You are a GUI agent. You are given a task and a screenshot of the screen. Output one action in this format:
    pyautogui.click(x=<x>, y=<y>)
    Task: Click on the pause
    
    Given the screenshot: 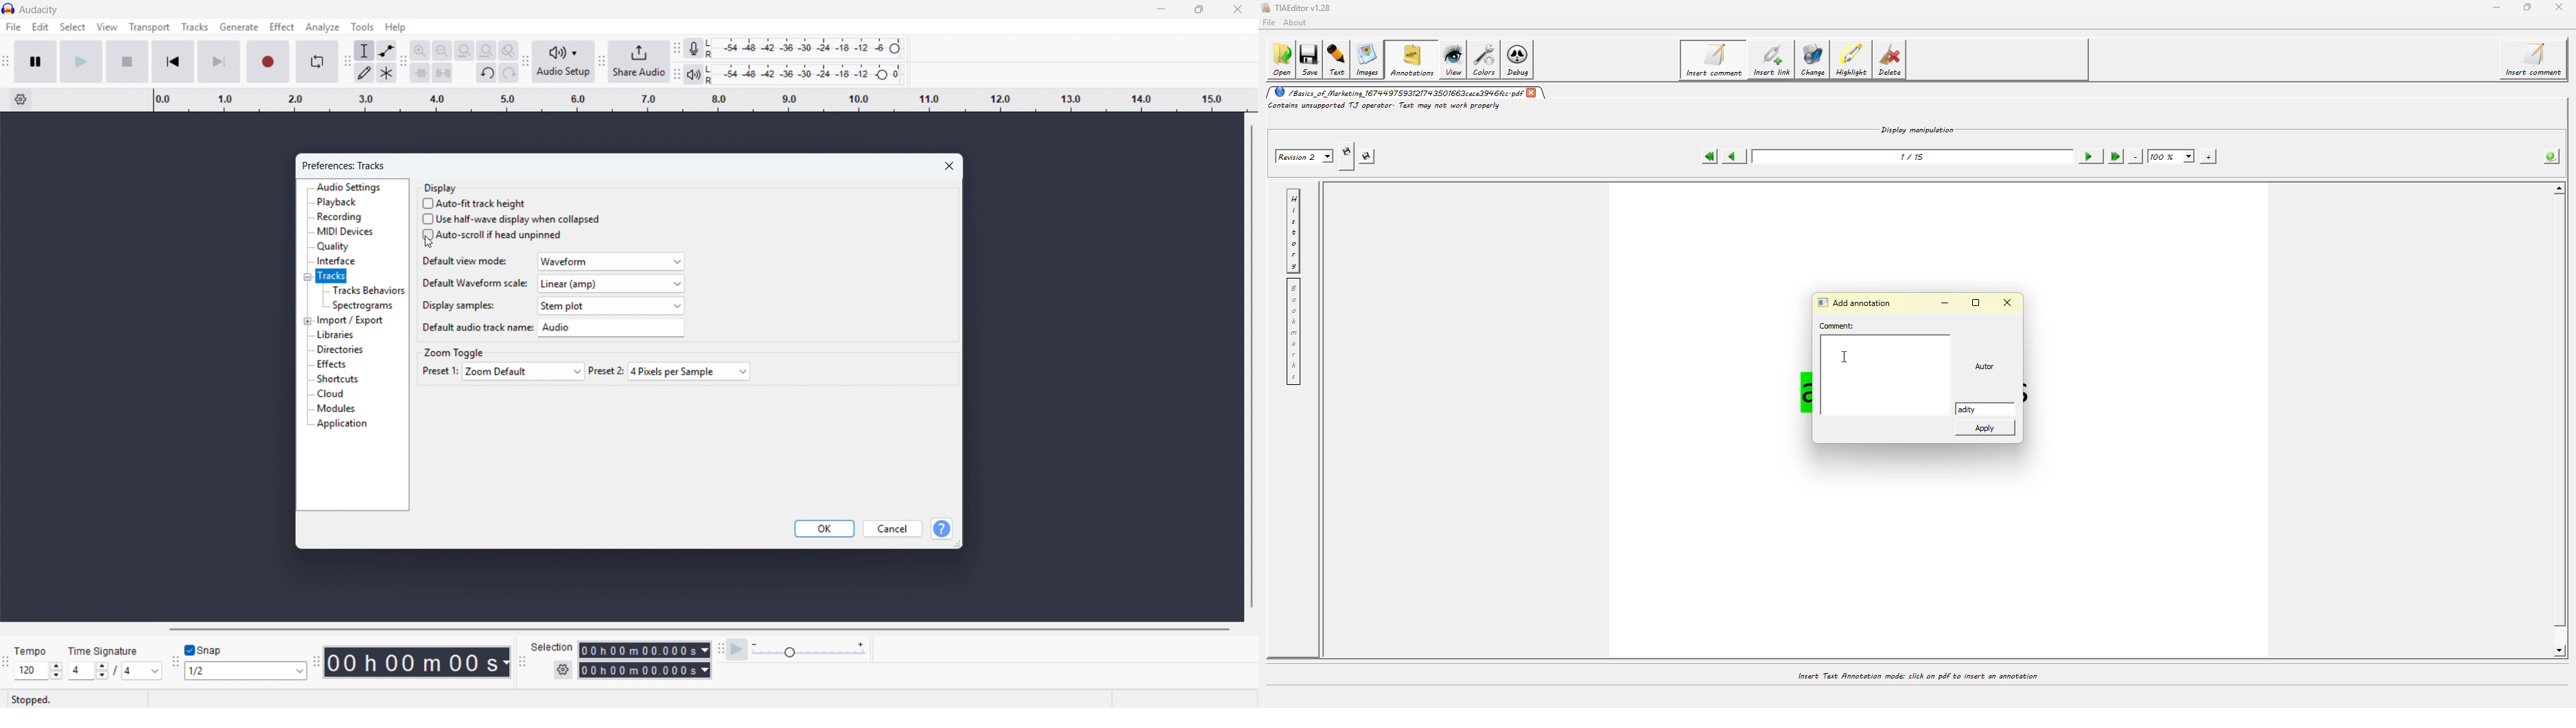 What is the action you would take?
    pyautogui.click(x=36, y=62)
    